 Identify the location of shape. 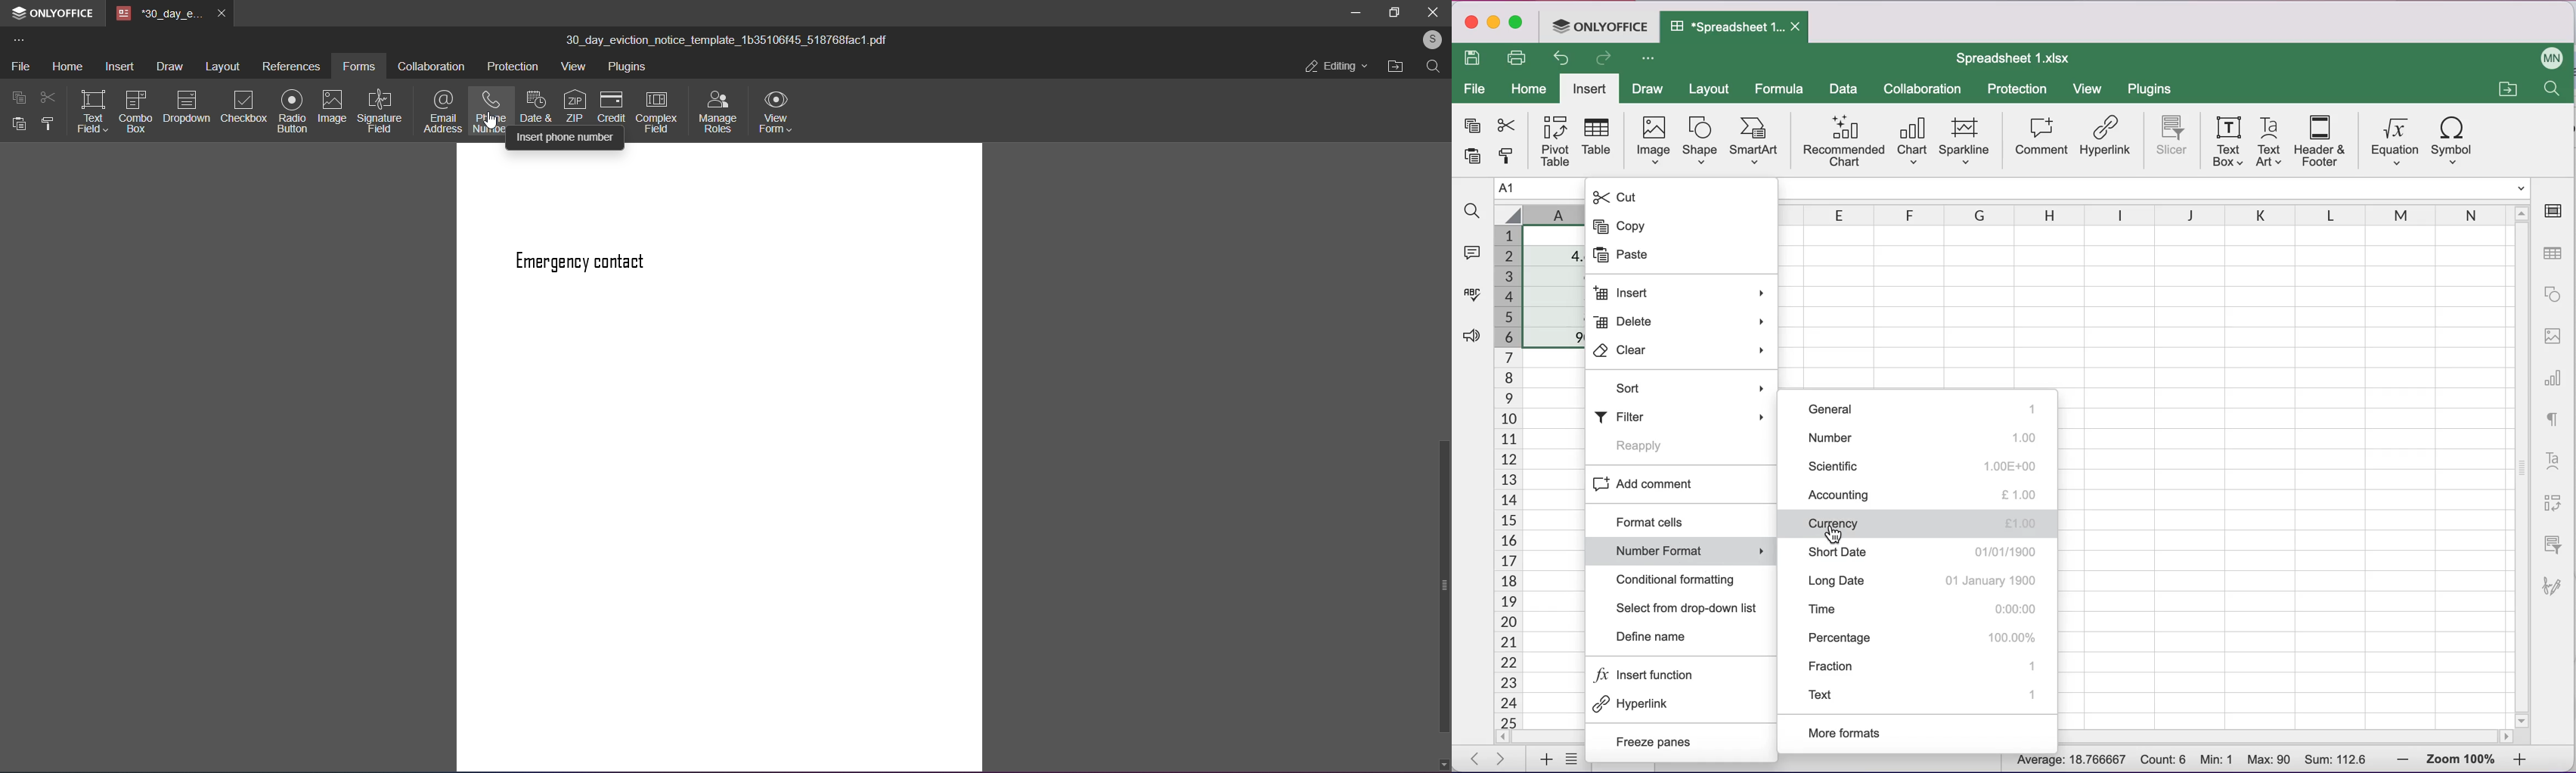
(2554, 292).